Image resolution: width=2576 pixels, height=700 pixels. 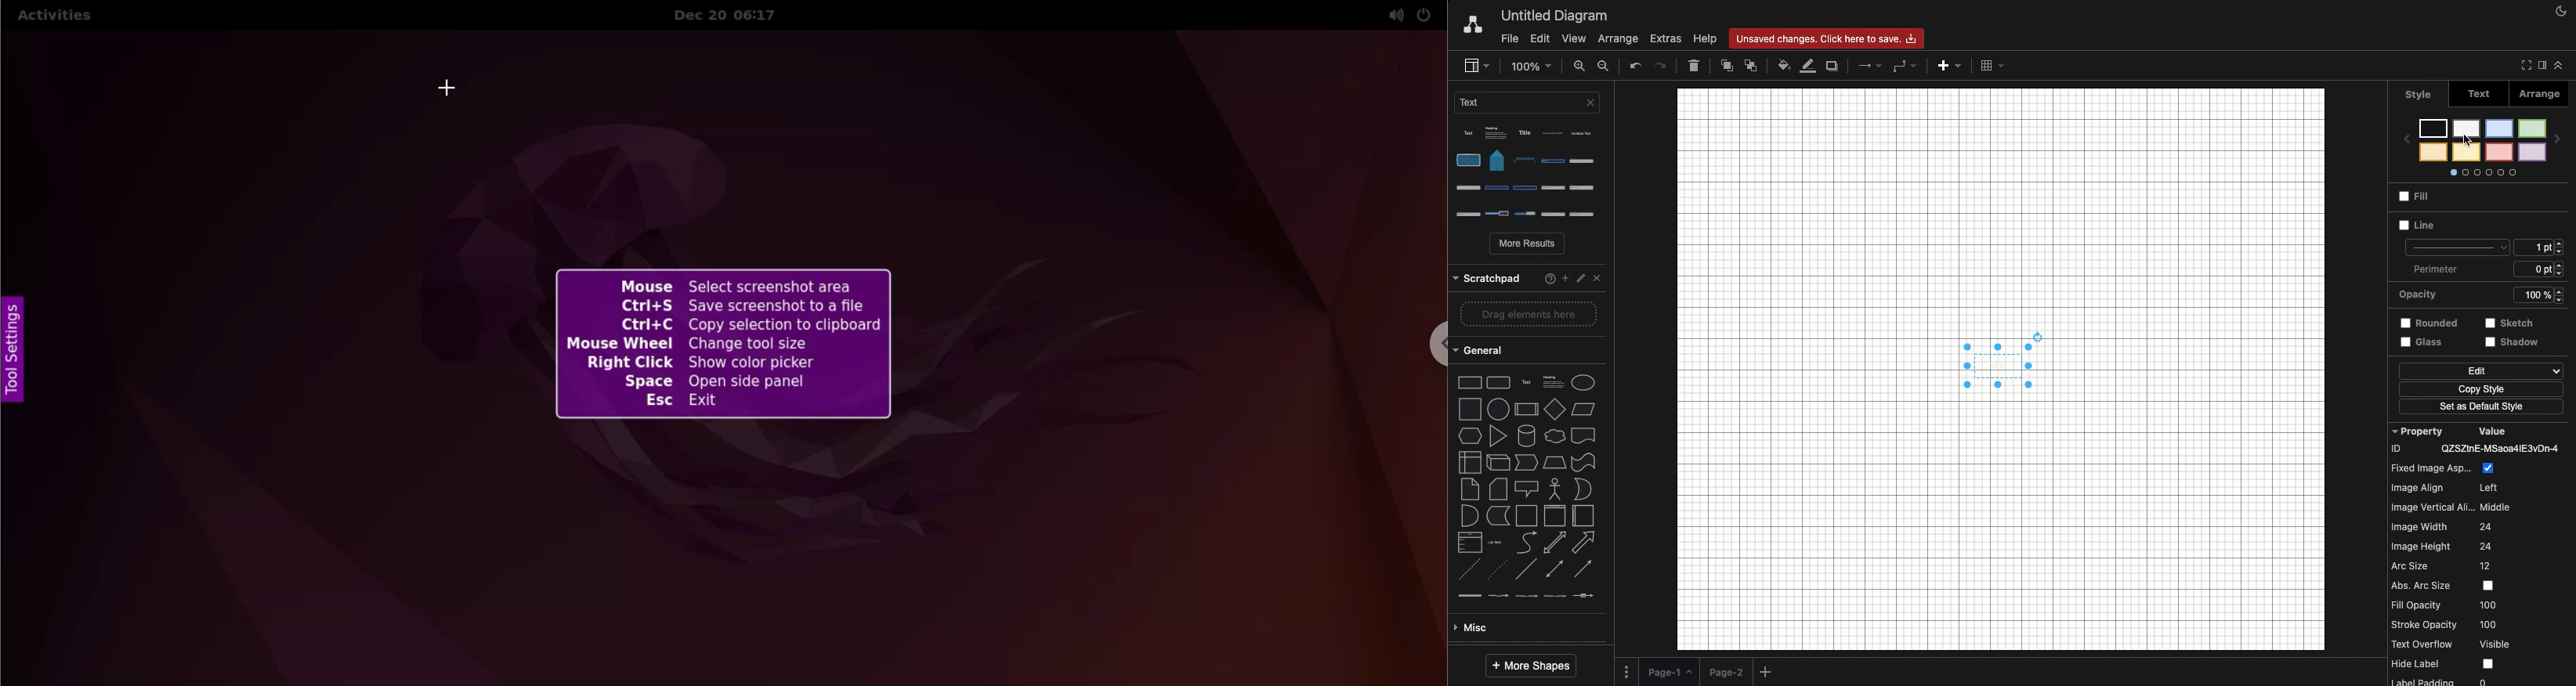 What do you see at coordinates (2524, 65) in the screenshot?
I see `Fullscreen` at bounding box center [2524, 65].